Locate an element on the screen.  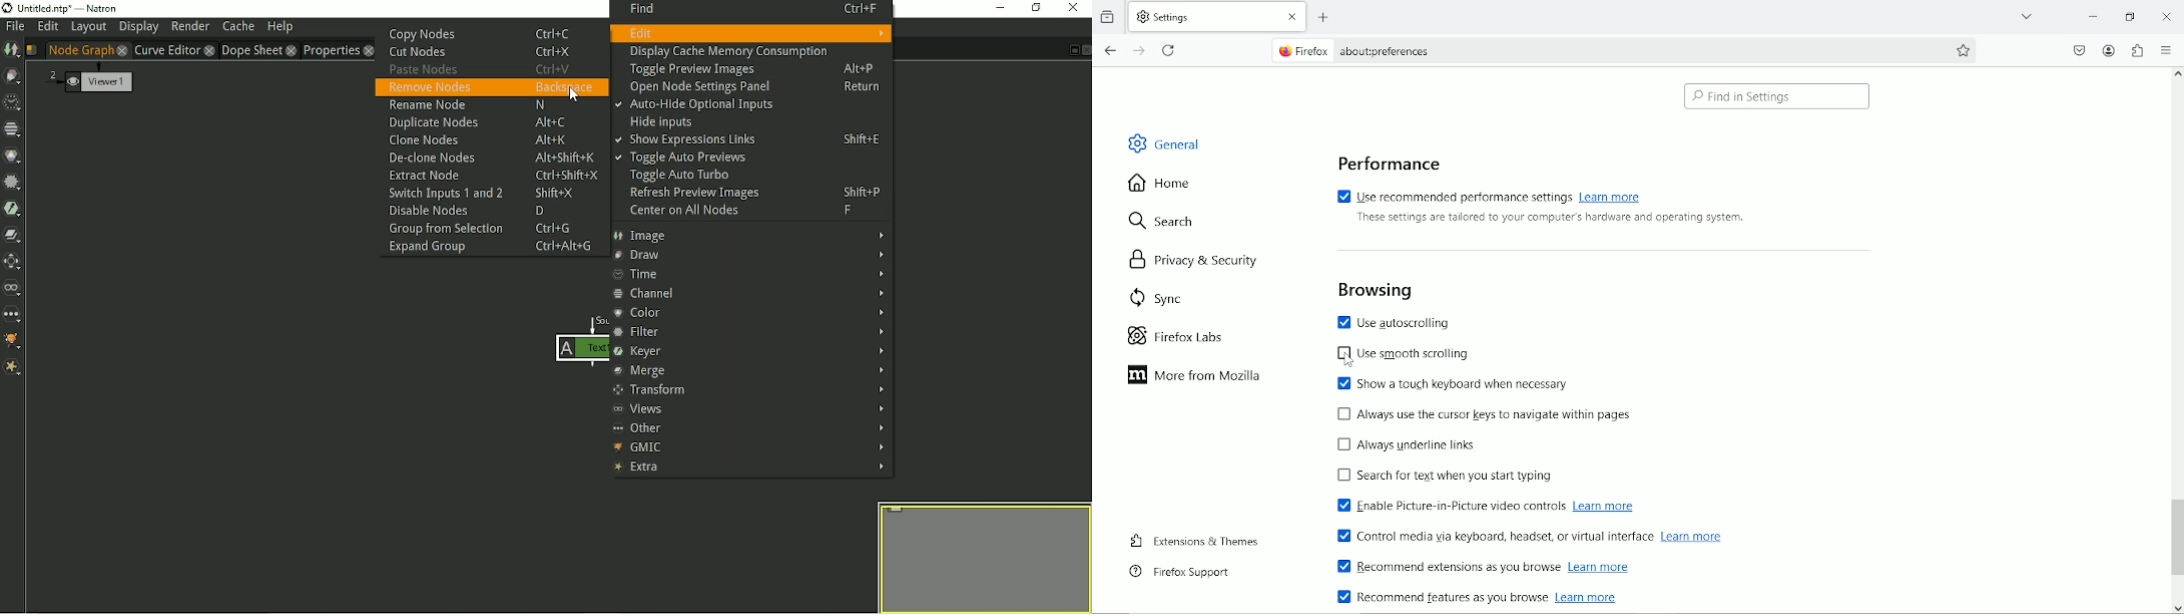
Edit is located at coordinates (47, 27).